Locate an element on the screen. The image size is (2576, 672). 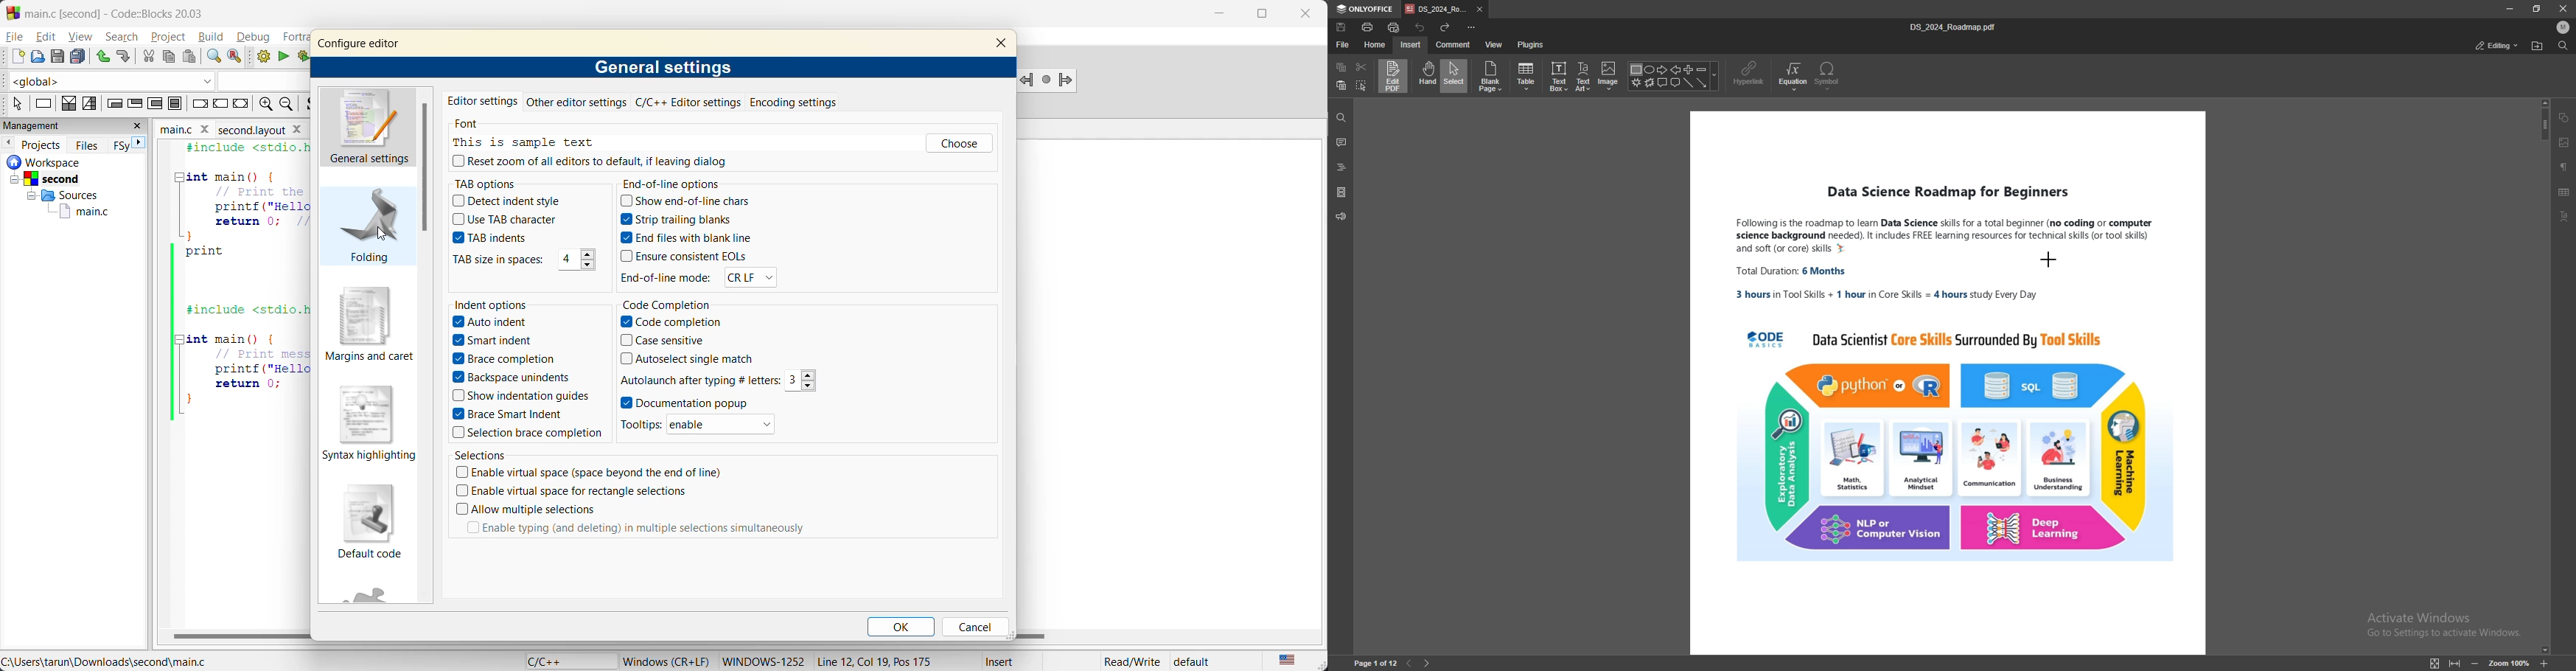
reset zoom all editors to default is located at coordinates (585, 164).